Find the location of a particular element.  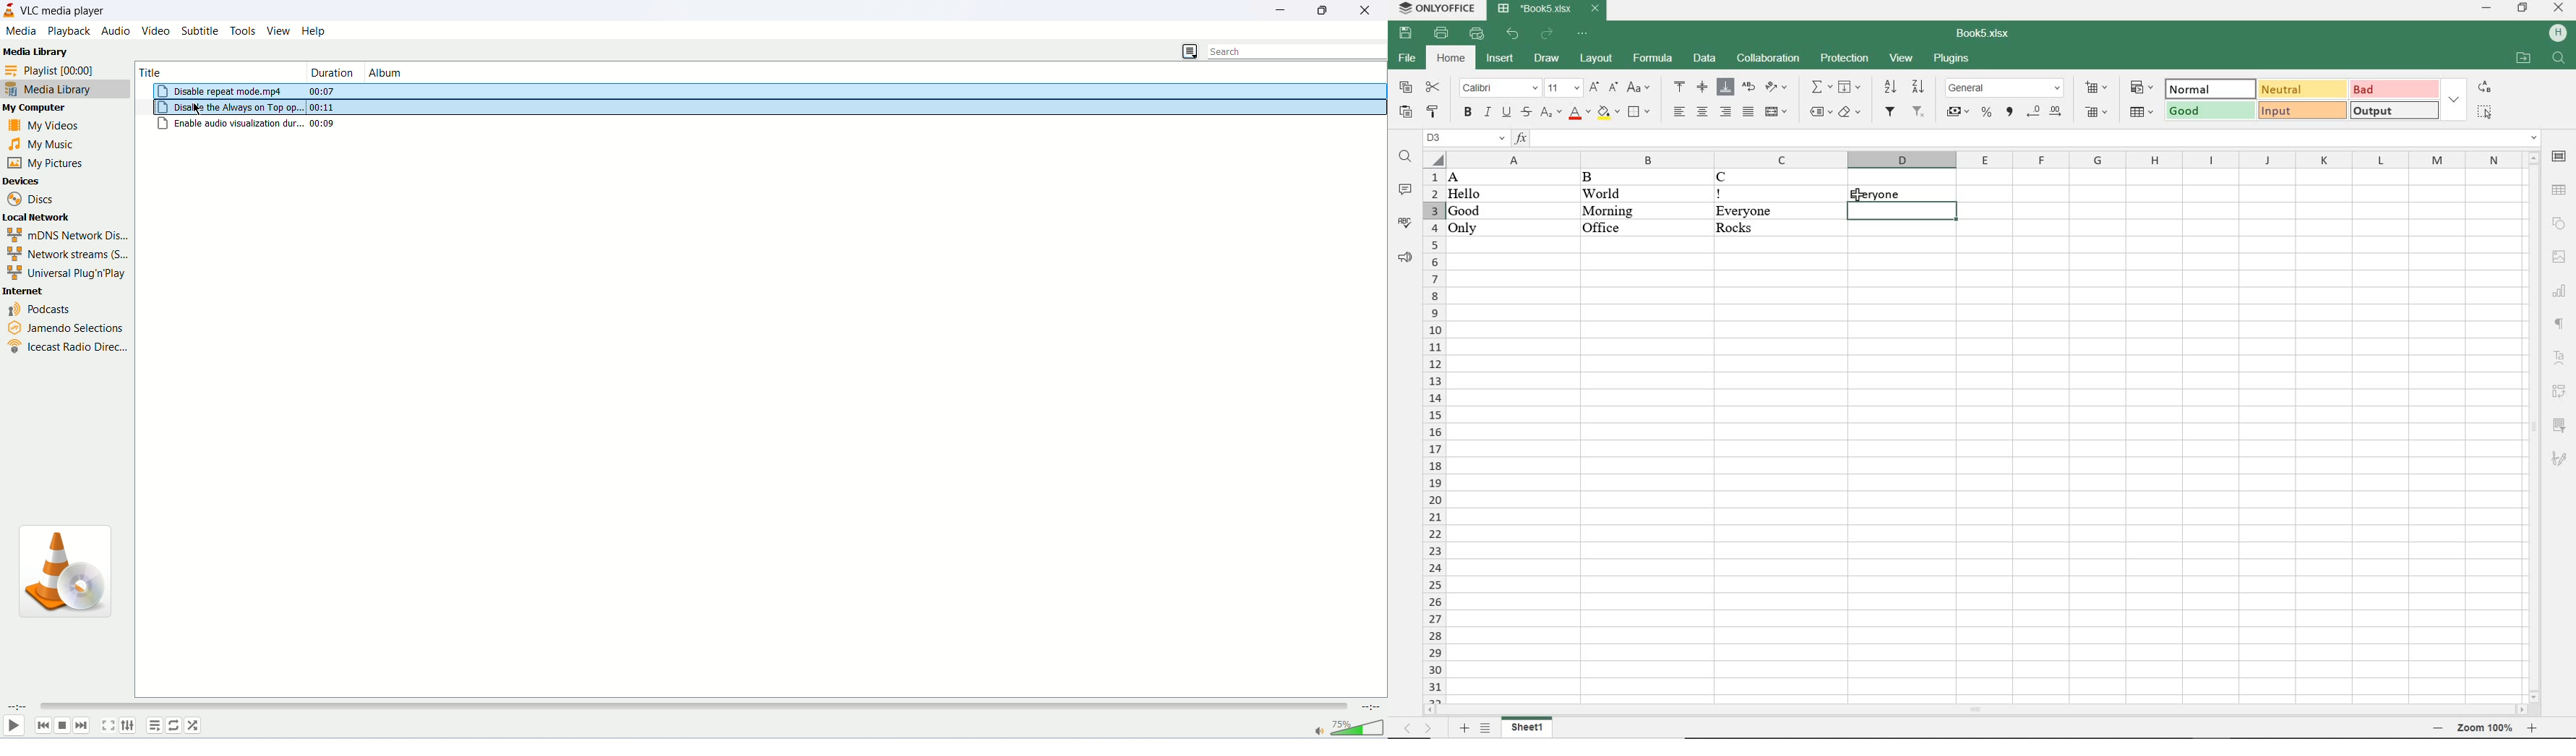

home is located at coordinates (1450, 57).